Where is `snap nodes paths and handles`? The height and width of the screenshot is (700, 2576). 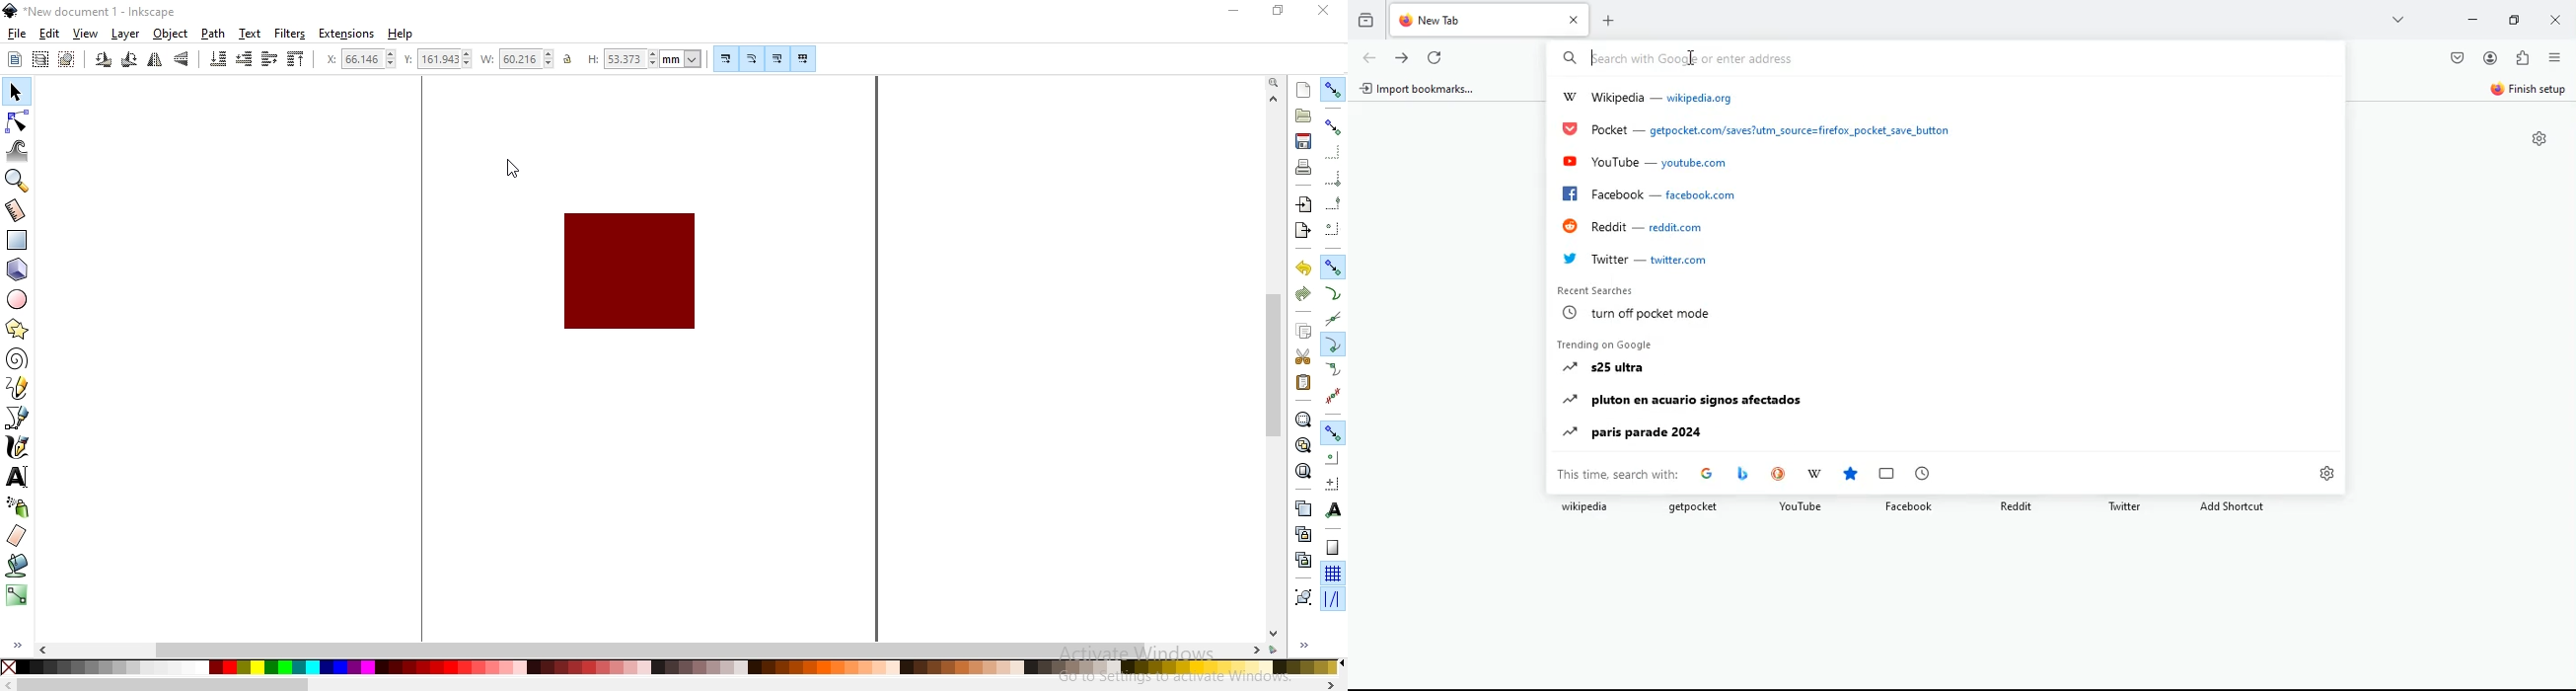 snap nodes paths and handles is located at coordinates (1334, 268).